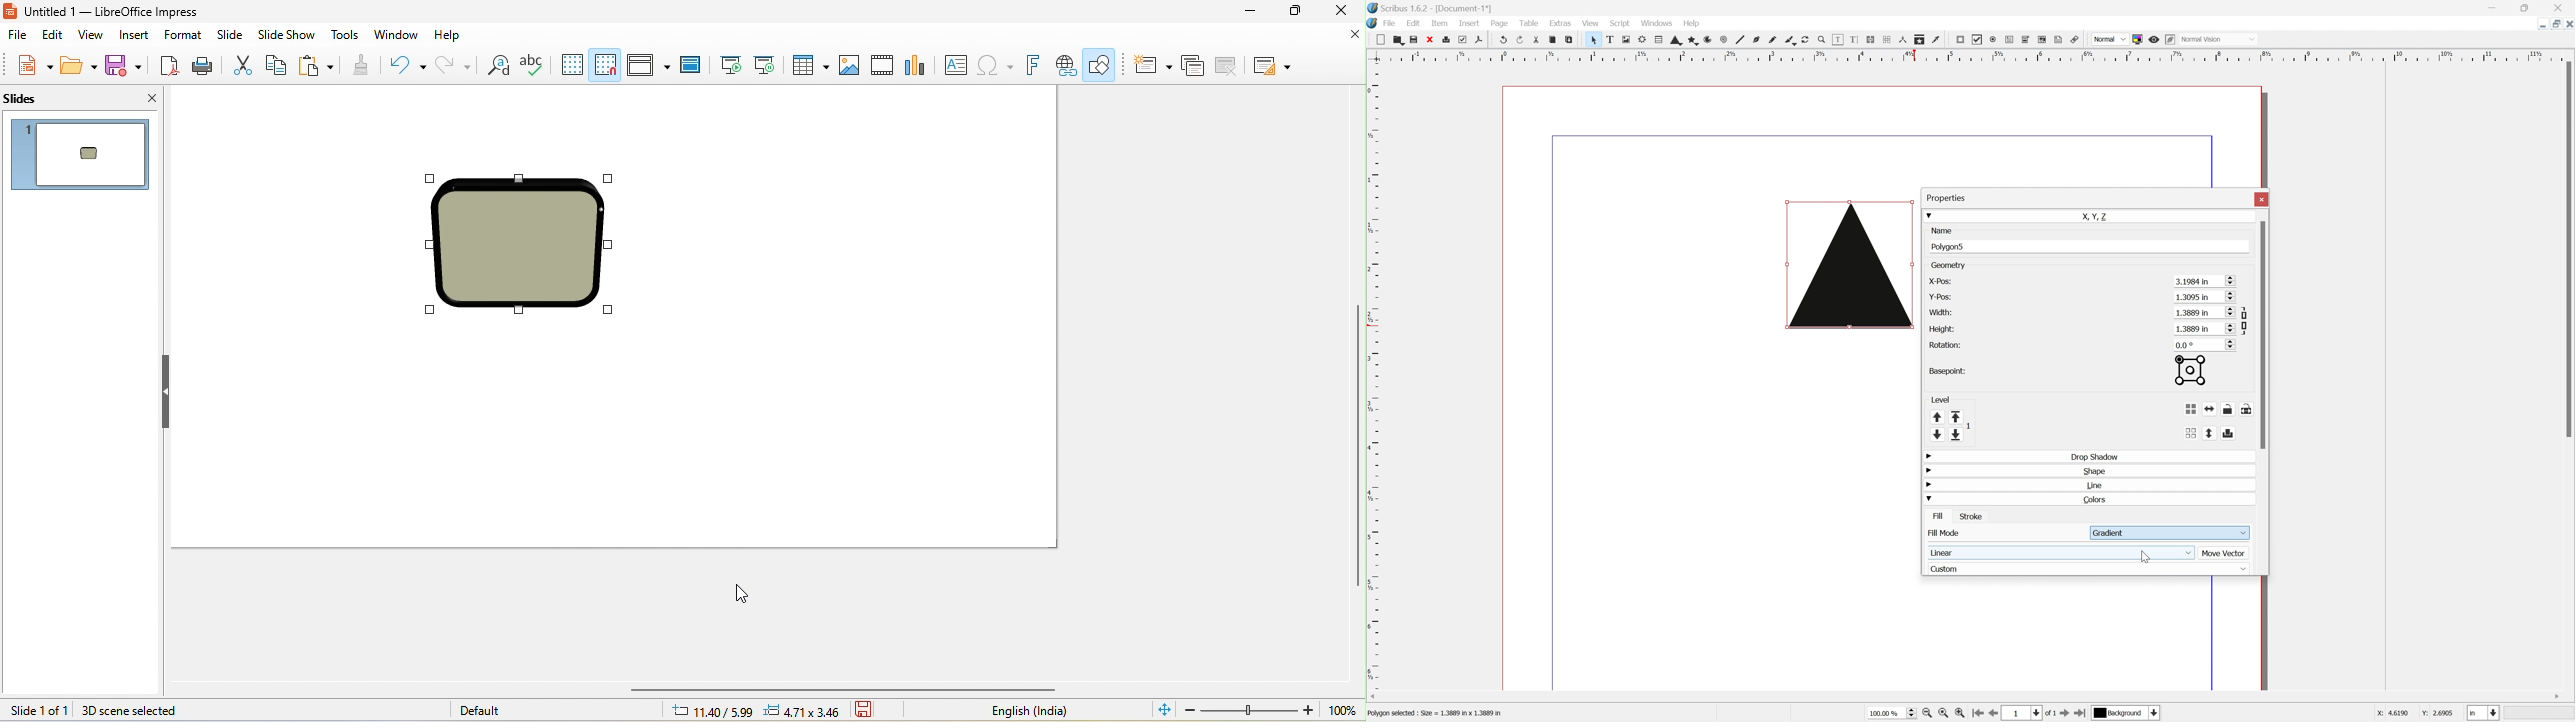 This screenshot has height=728, width=2576. I want to click on close, so click(1340, 37).